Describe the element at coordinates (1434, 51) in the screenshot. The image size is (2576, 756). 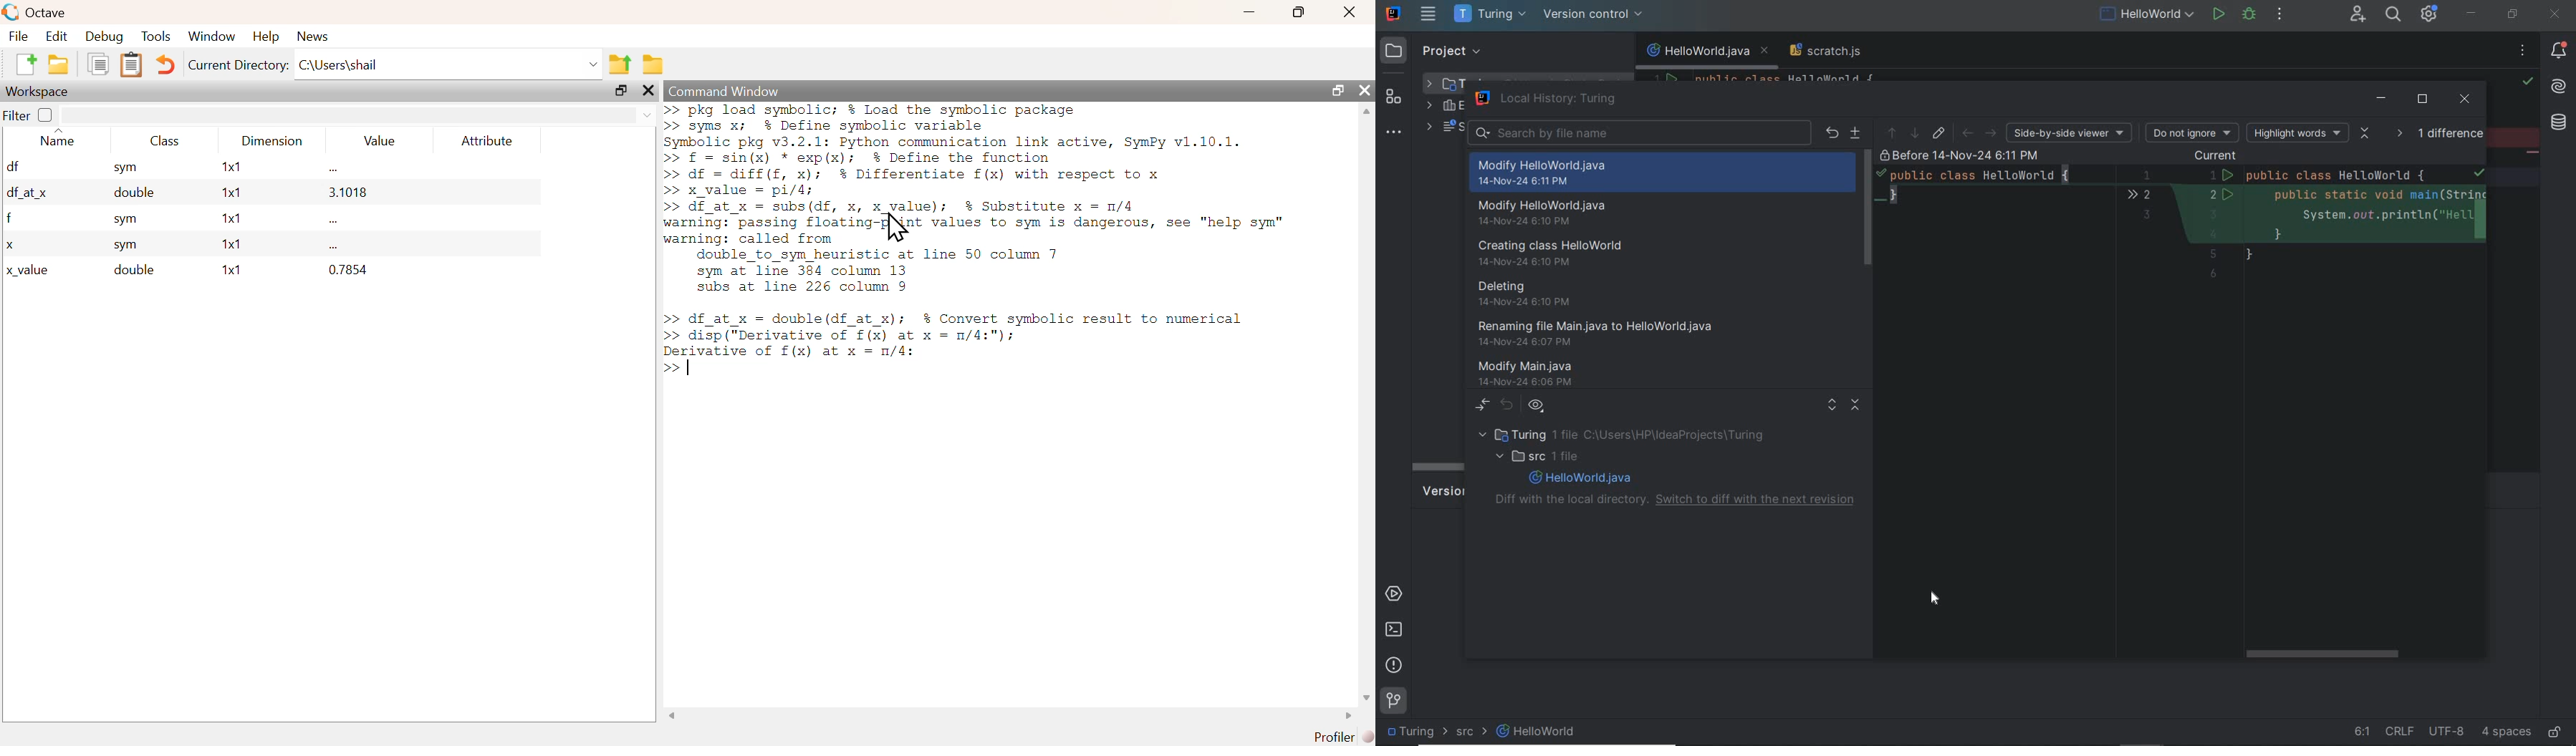
I see `project` at that location.